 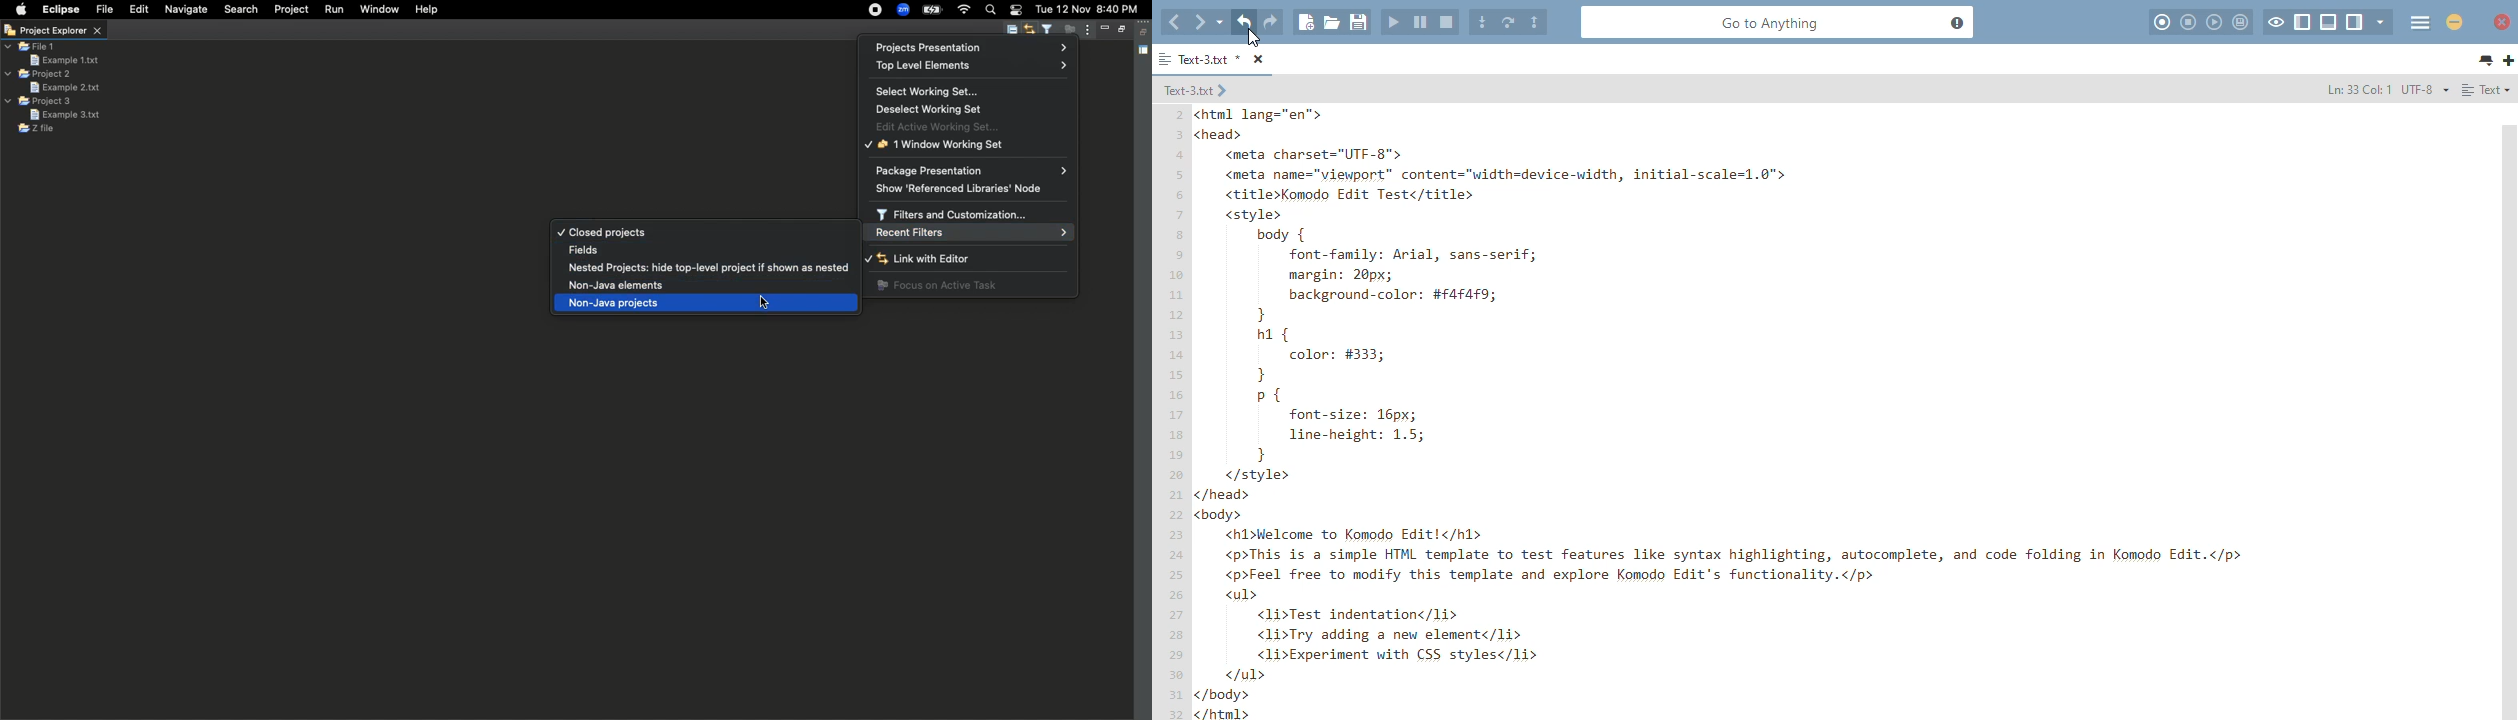 I want to click on new file using default language, so click(x=1306, y=22).